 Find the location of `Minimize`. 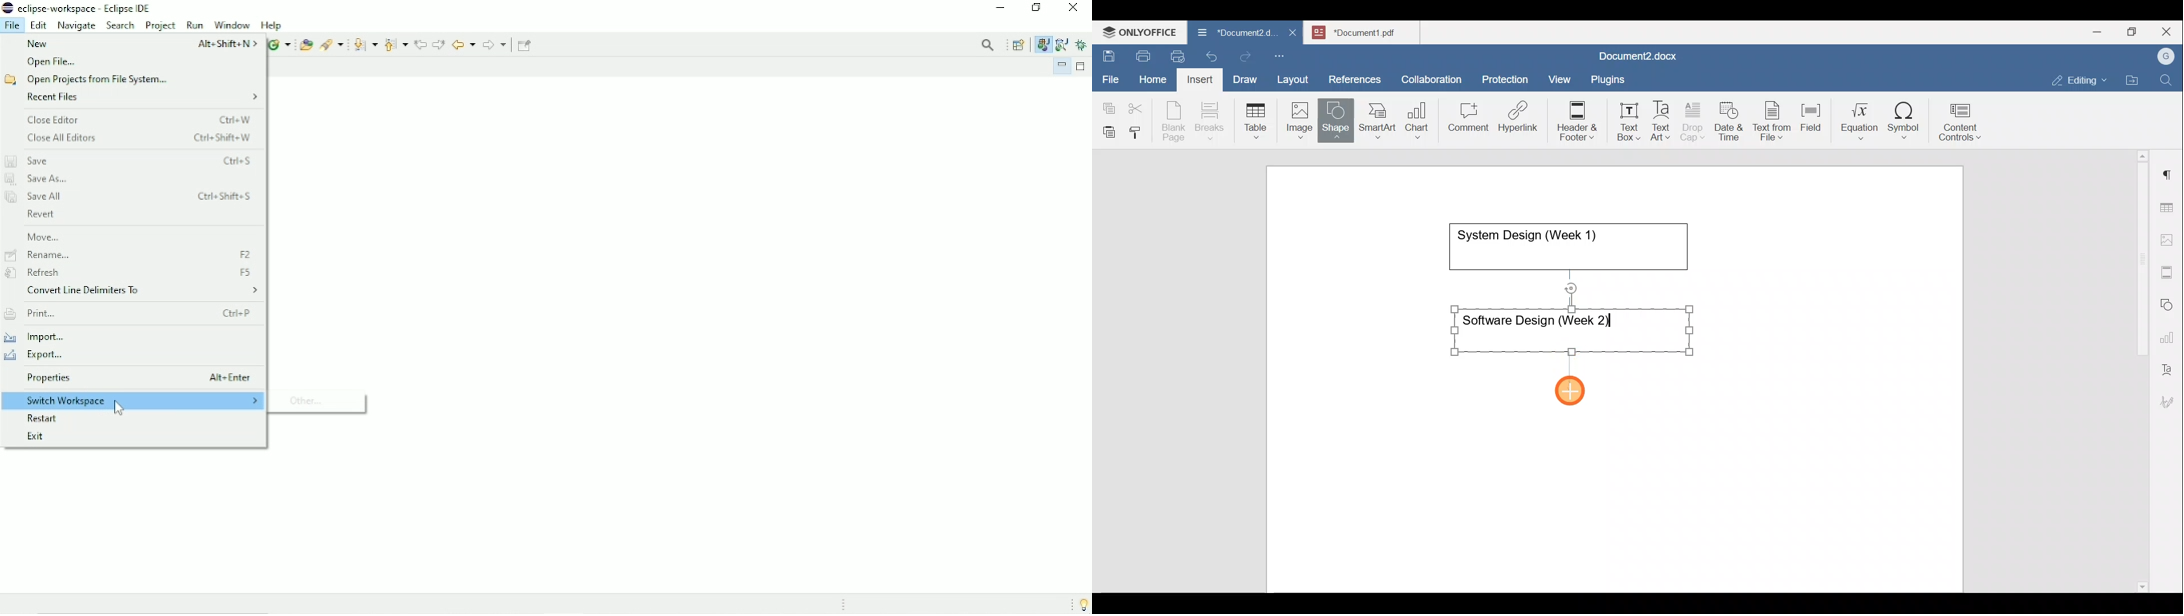

Minimize is located at coordinates (1000, 9).